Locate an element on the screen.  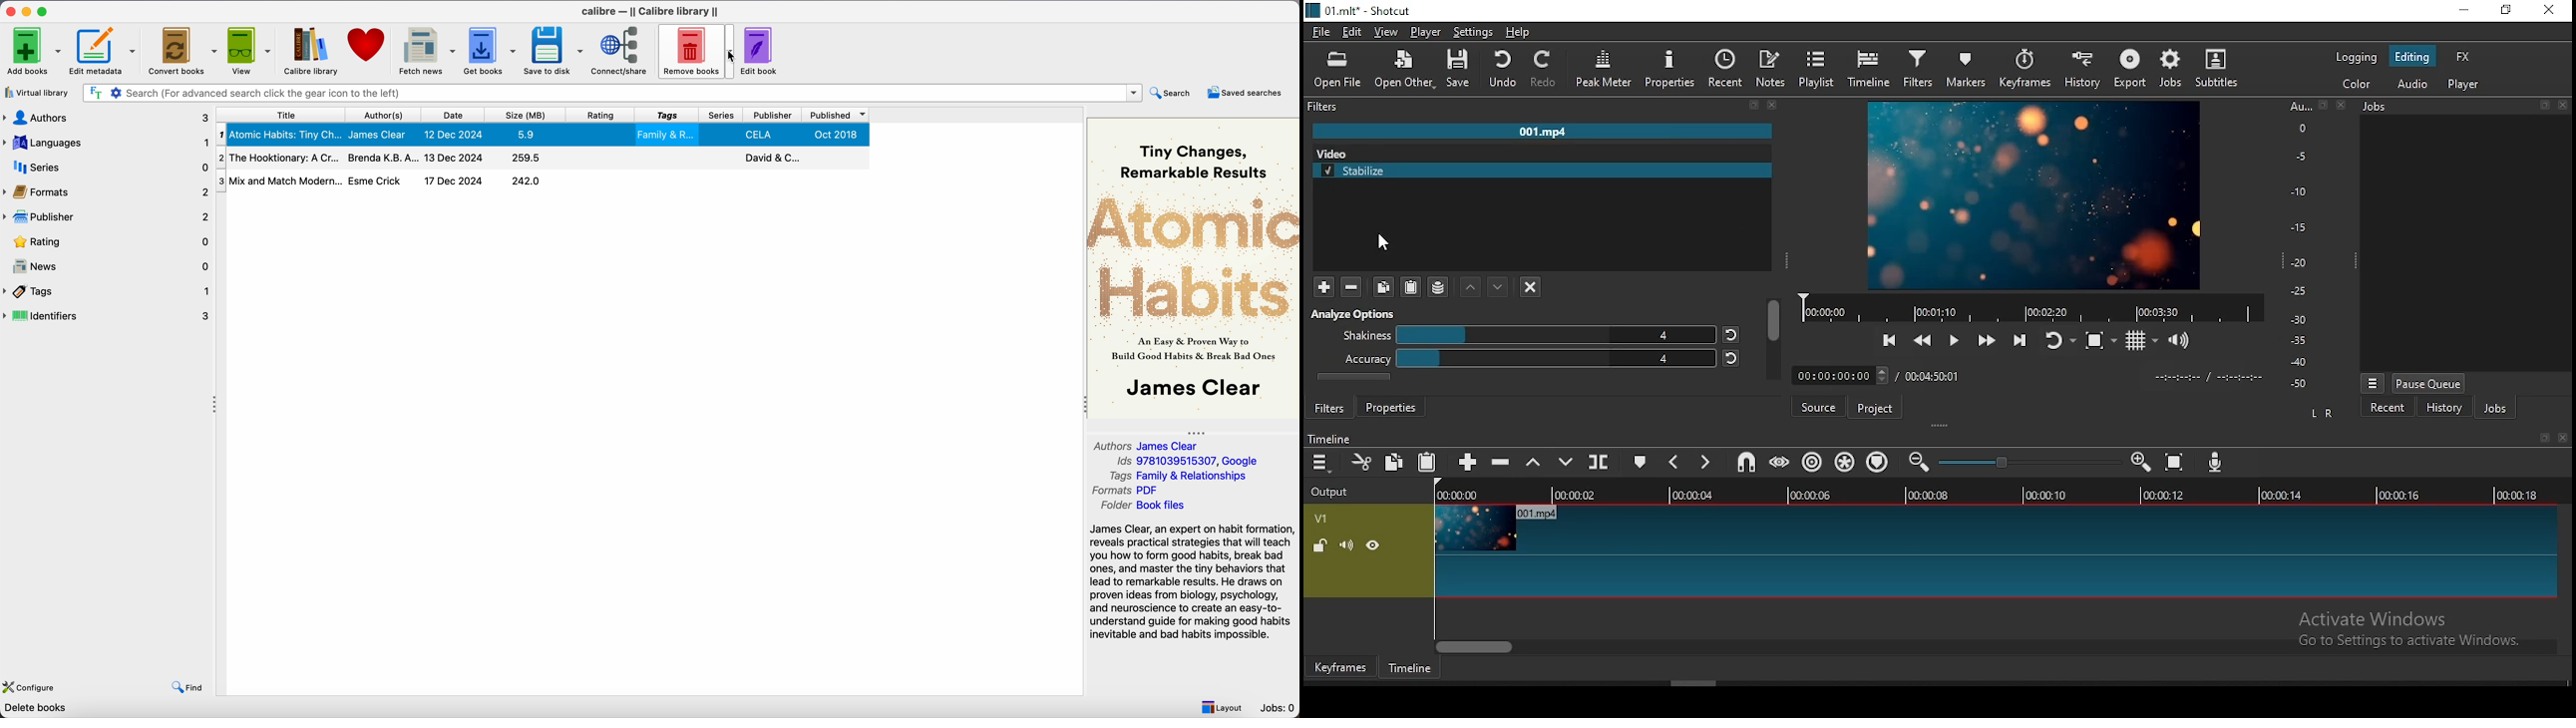
search bar is located at coordinates (614, 92).